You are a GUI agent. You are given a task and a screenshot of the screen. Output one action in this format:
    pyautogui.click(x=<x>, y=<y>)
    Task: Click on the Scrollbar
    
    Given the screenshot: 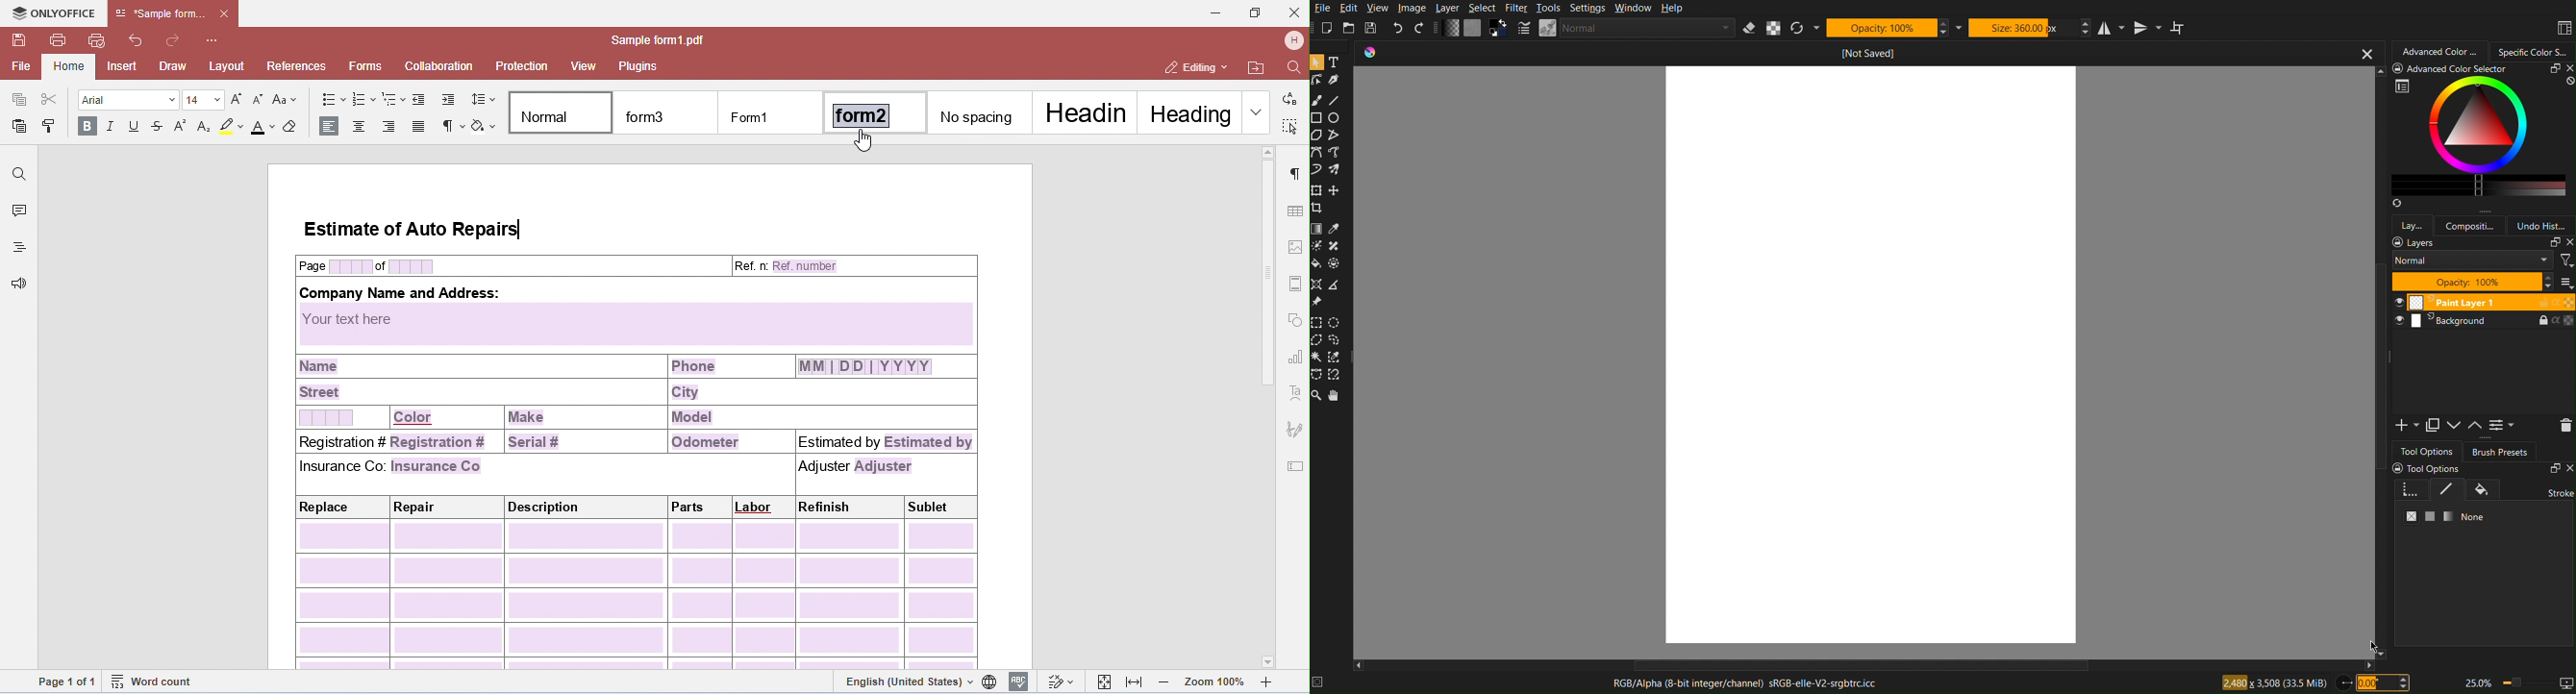 What is the action you would take?
    pyautogui.click(x=2379, y=362)
    